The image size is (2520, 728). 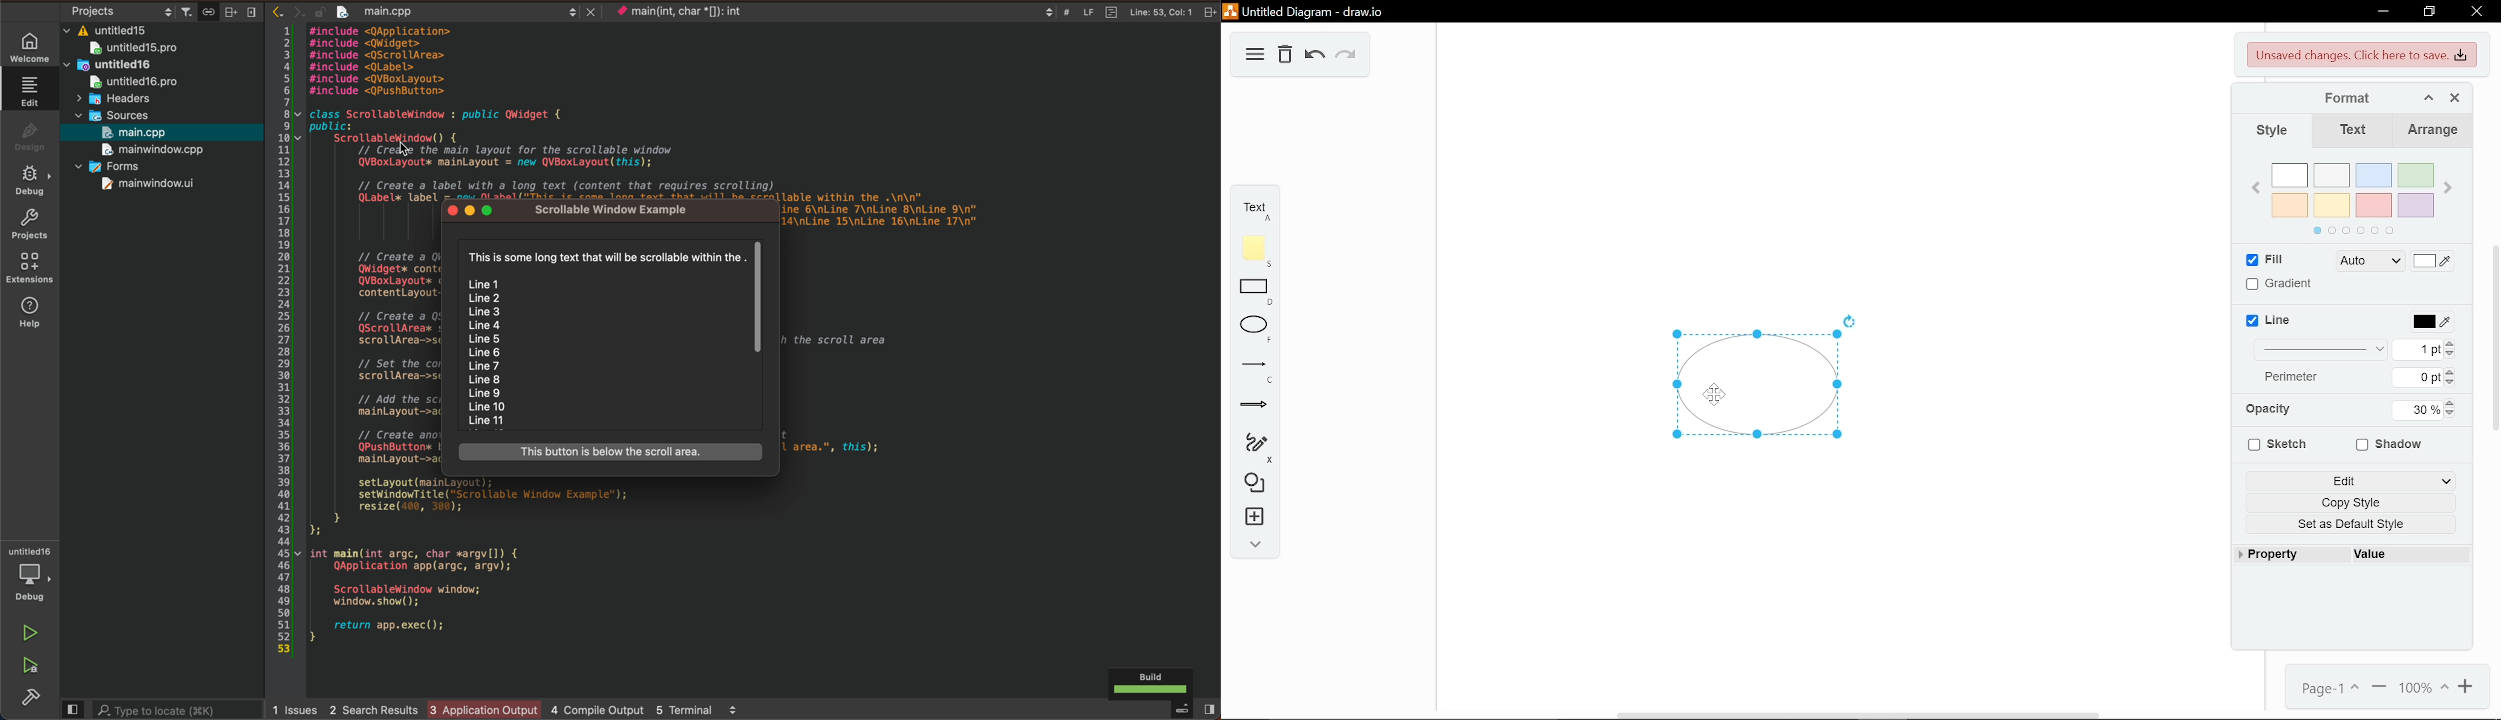 I want to click on Menu, so click(x=1253, y=54).